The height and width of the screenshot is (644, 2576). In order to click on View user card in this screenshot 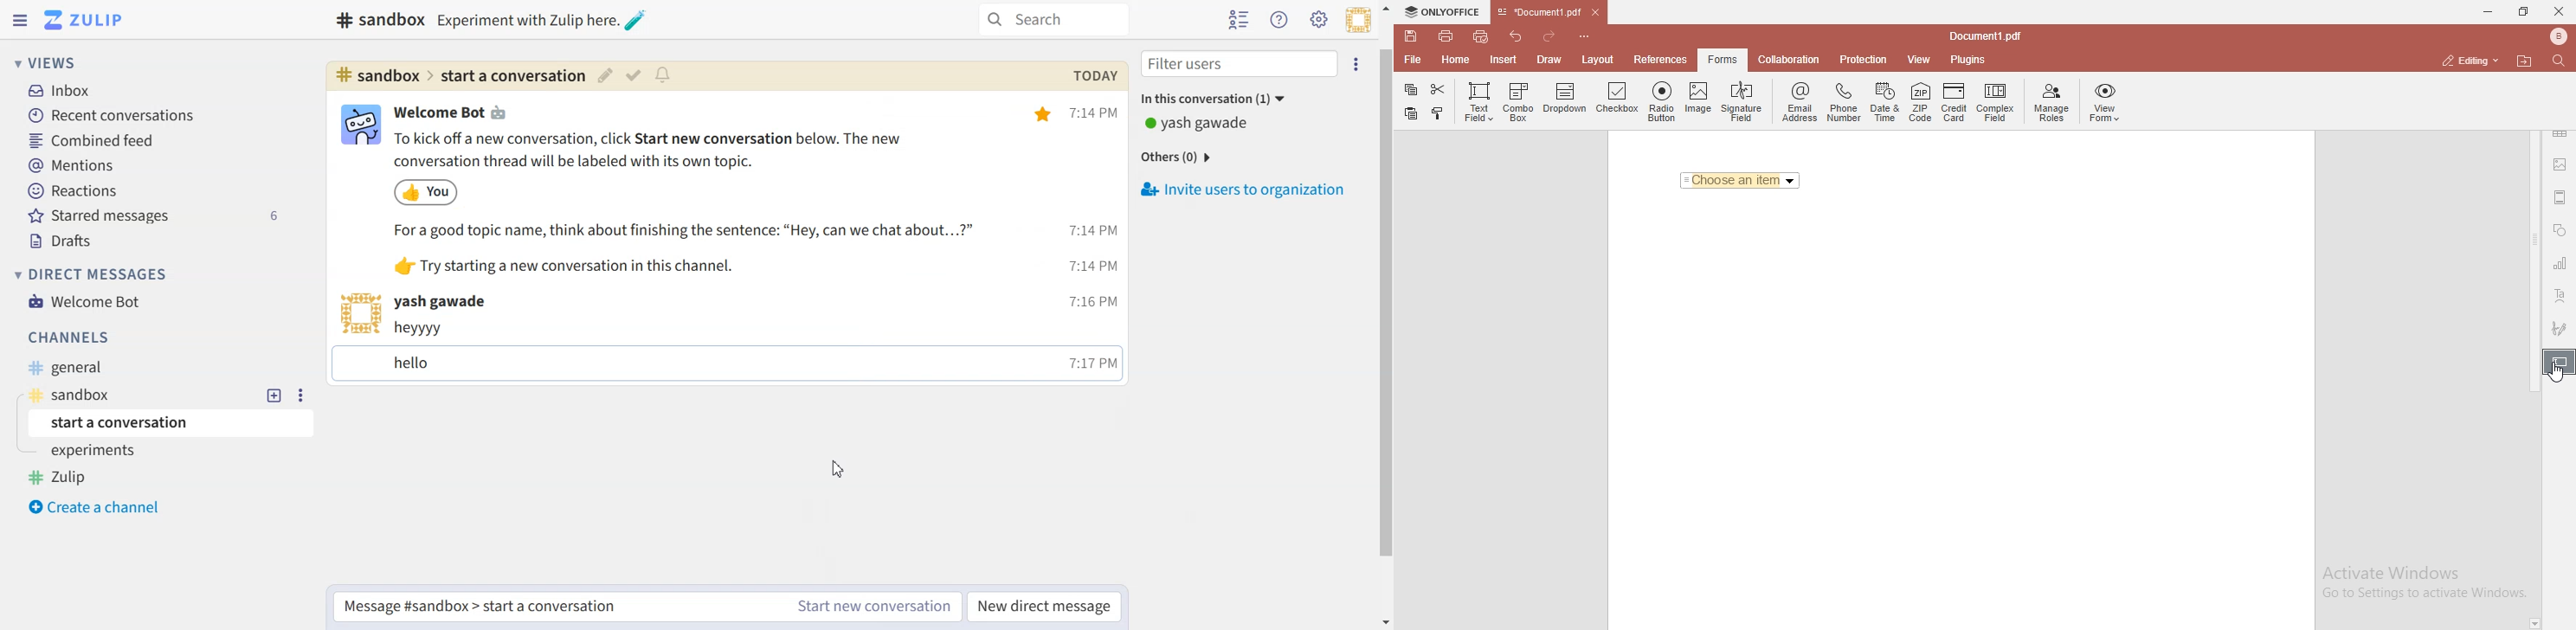, I will do `click(358, 313)`.